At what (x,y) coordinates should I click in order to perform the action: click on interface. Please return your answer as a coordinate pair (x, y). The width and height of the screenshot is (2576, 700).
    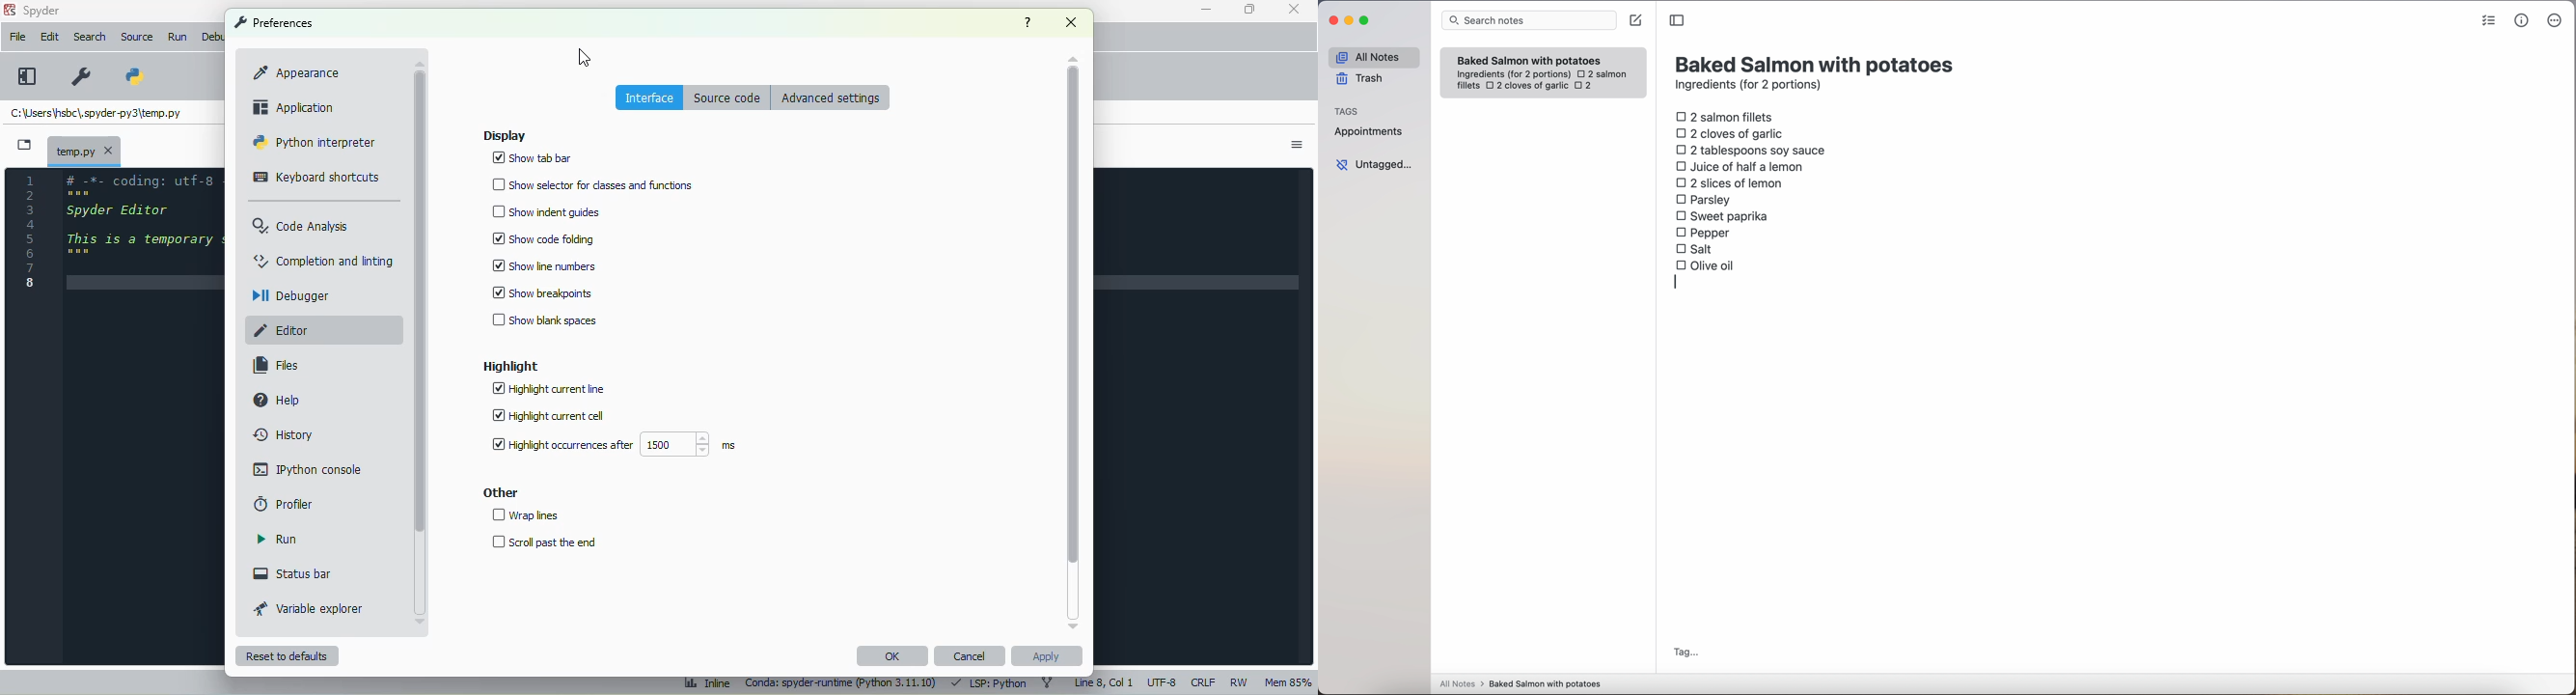
    Looking at the image, I should click on (650, 97).